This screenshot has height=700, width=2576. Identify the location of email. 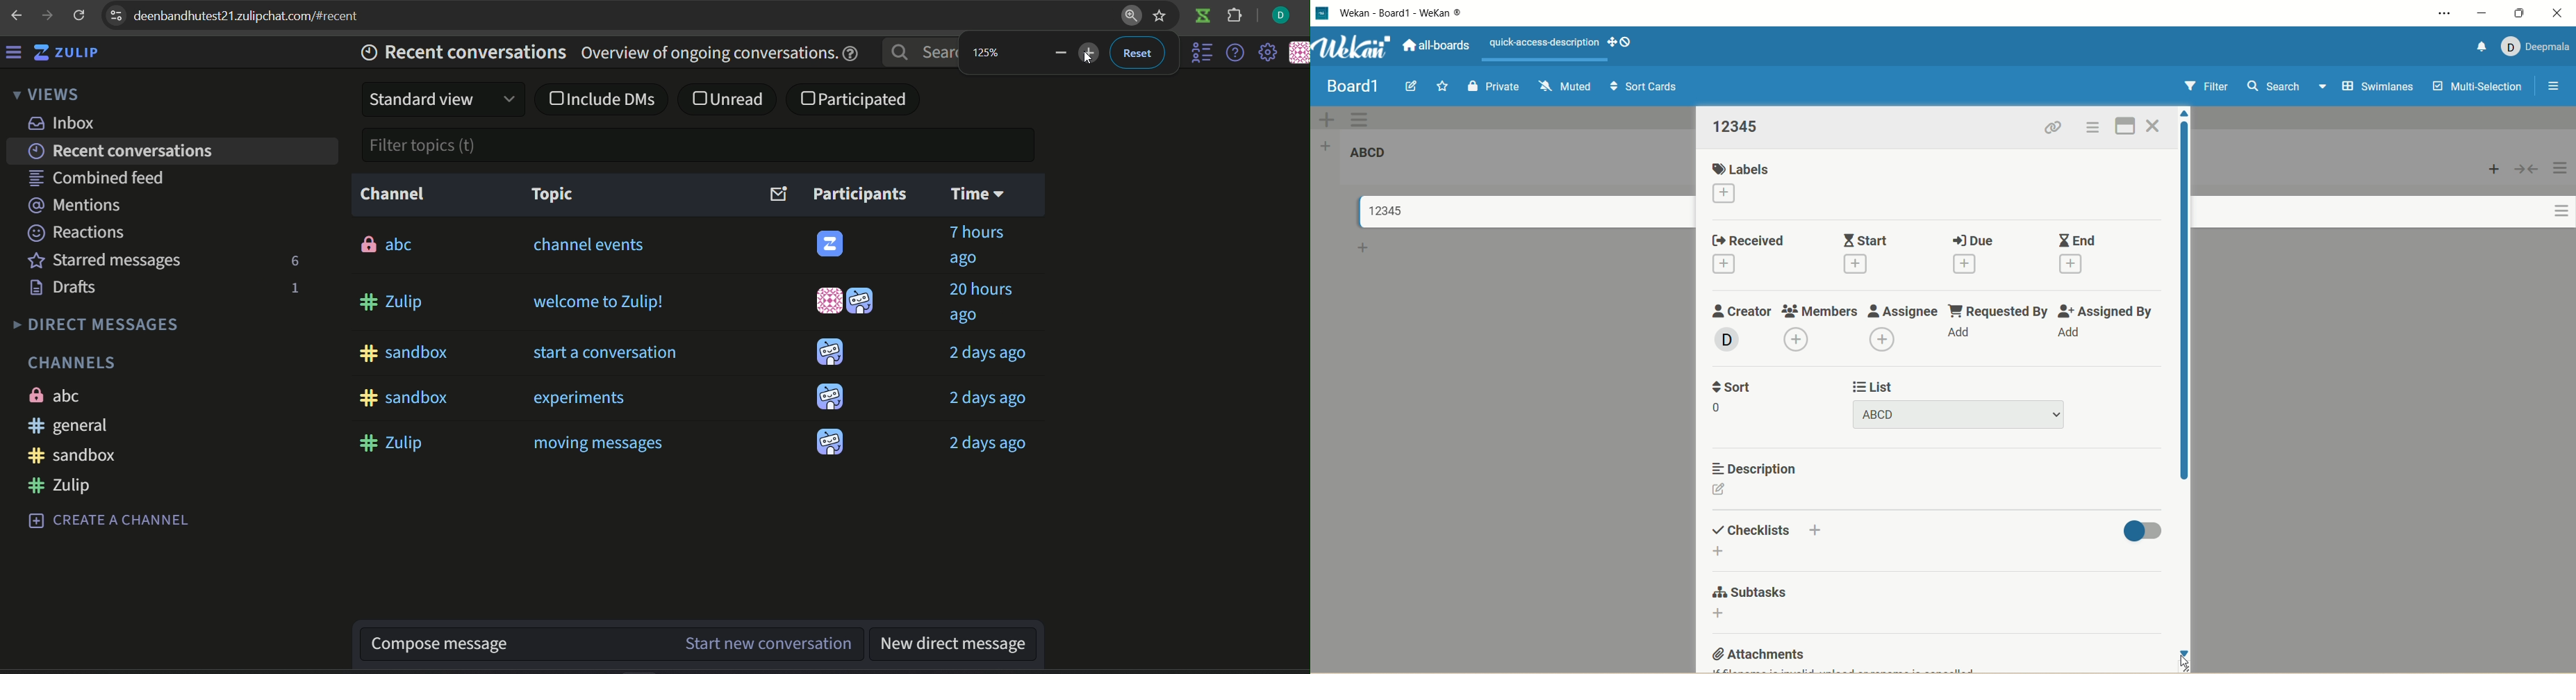
(777, 193).